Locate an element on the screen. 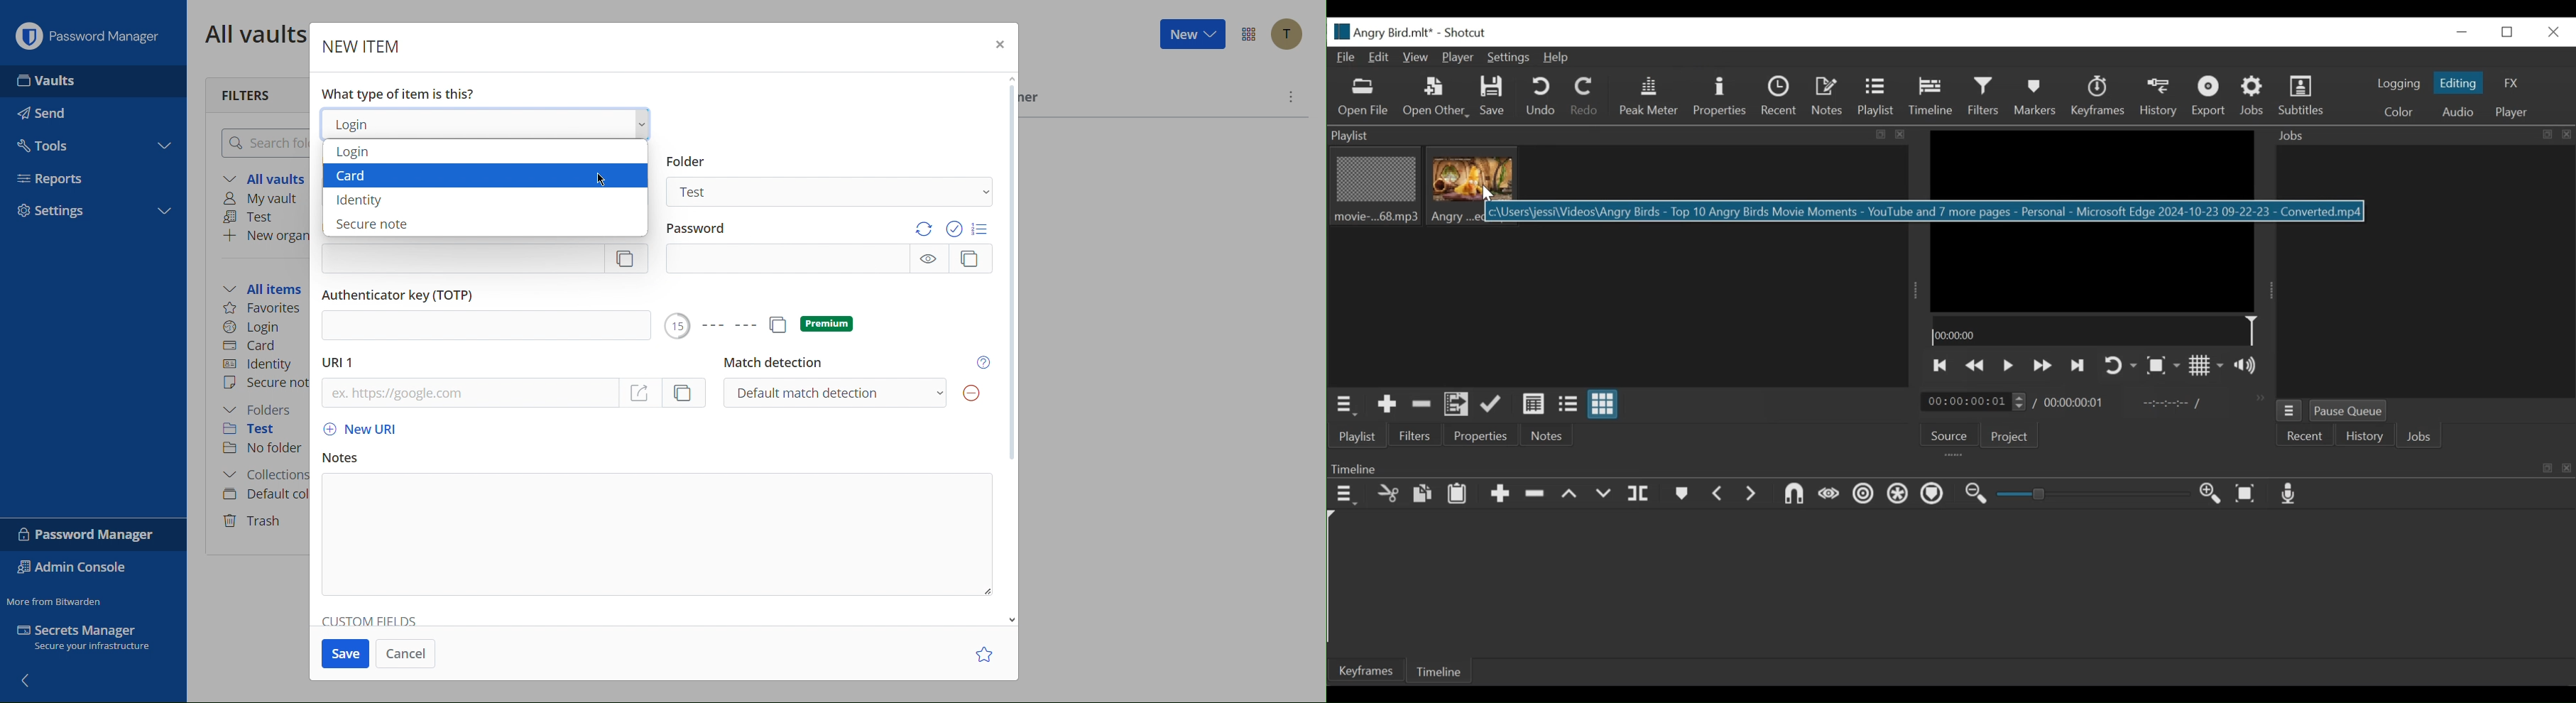 This screenshot has height=728, width=2576. Login is located at coordinates (254, 329).